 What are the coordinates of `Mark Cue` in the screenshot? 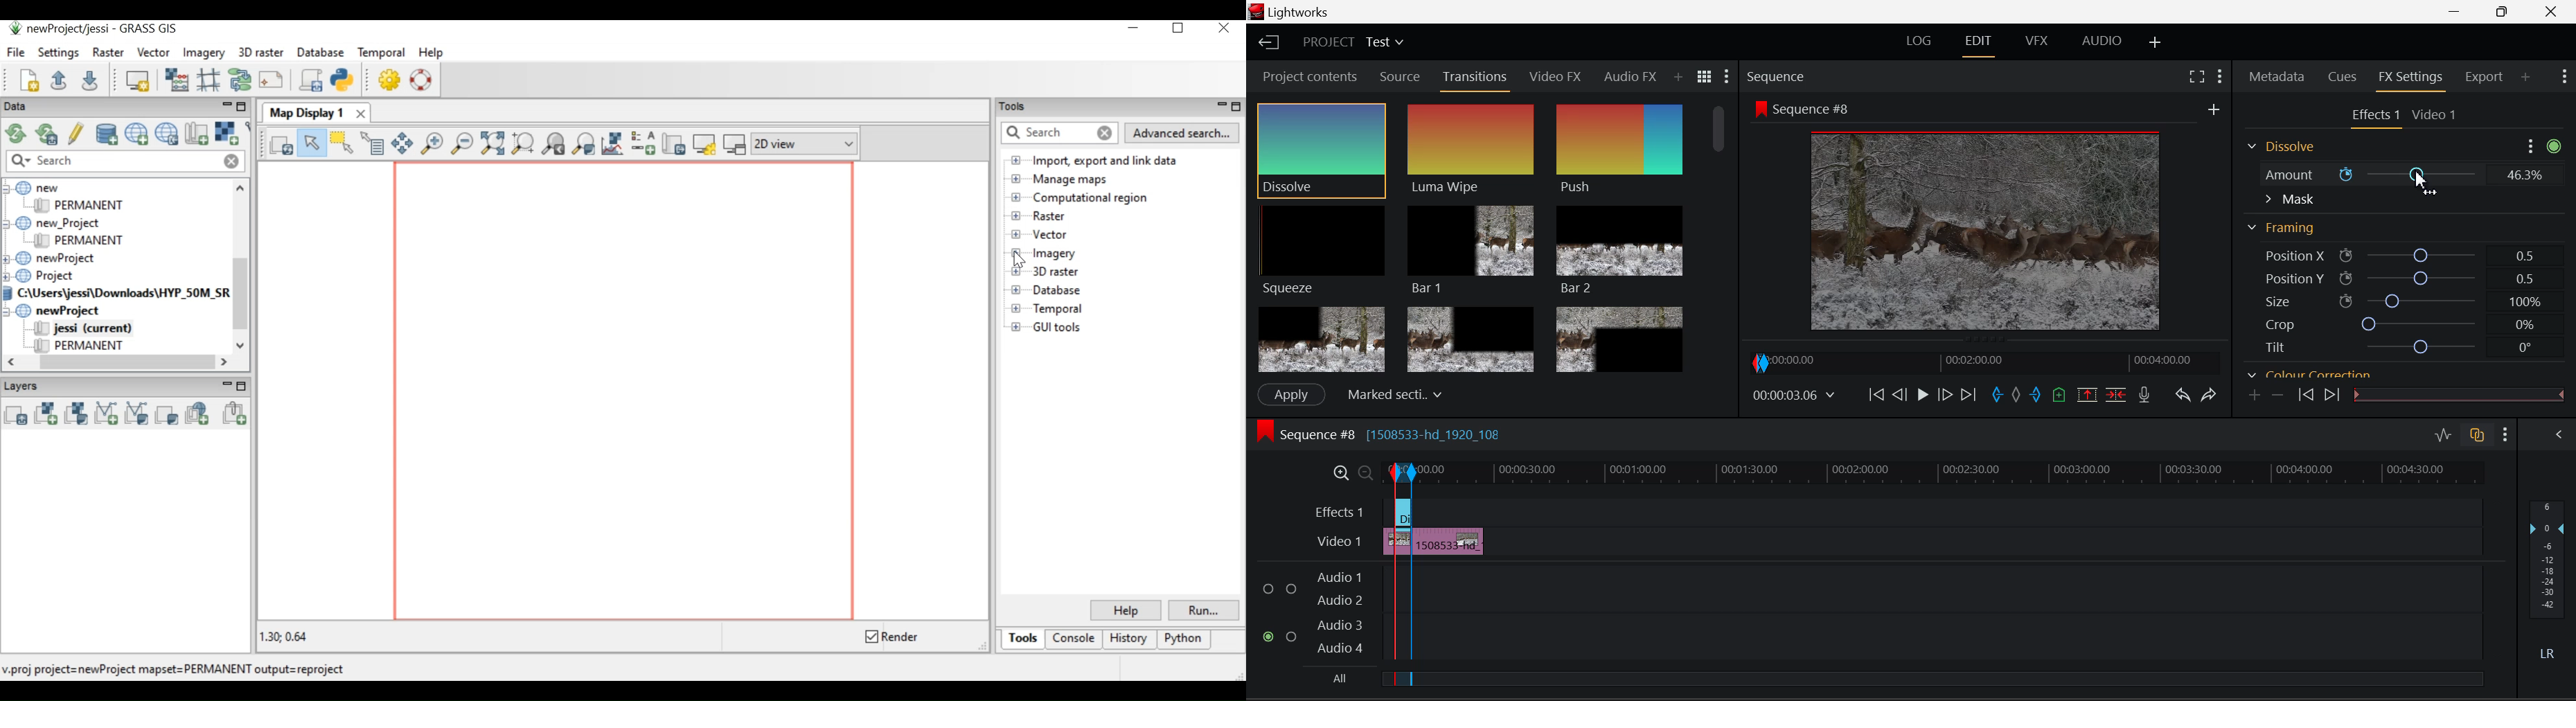 It's located at (2058, 396).